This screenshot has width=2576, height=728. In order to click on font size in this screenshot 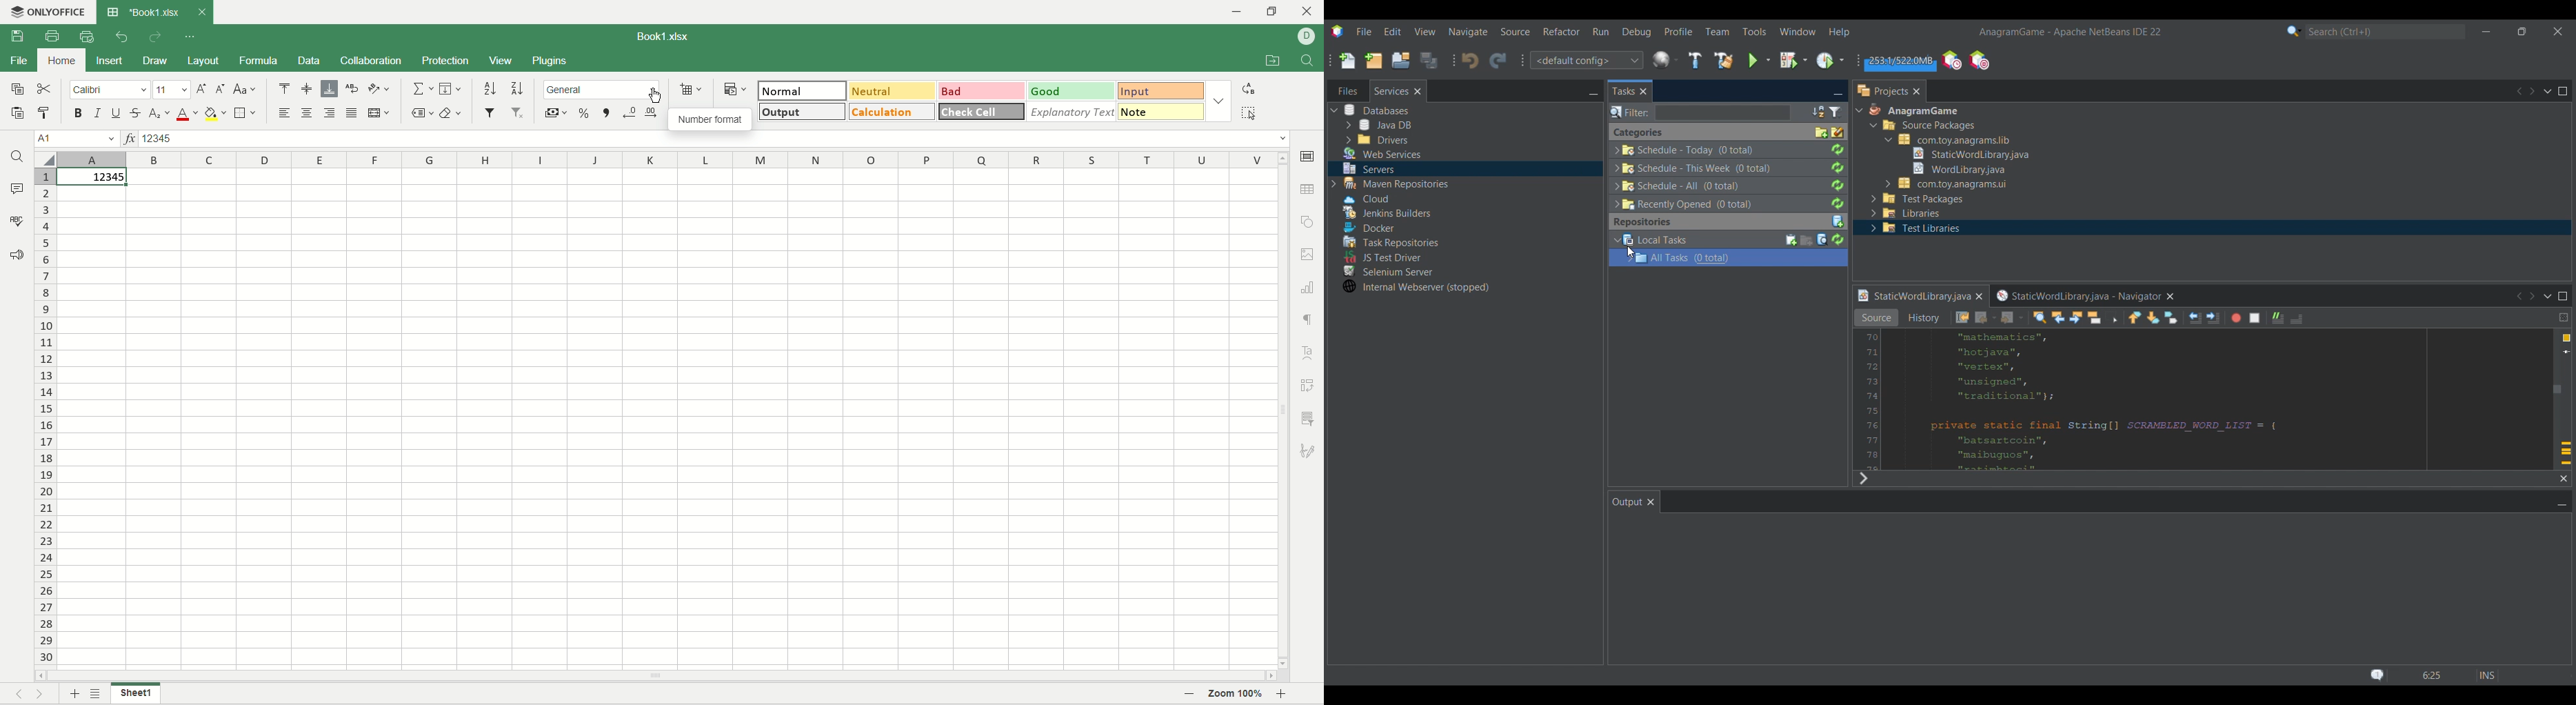, I will do `click(170, 90)`.